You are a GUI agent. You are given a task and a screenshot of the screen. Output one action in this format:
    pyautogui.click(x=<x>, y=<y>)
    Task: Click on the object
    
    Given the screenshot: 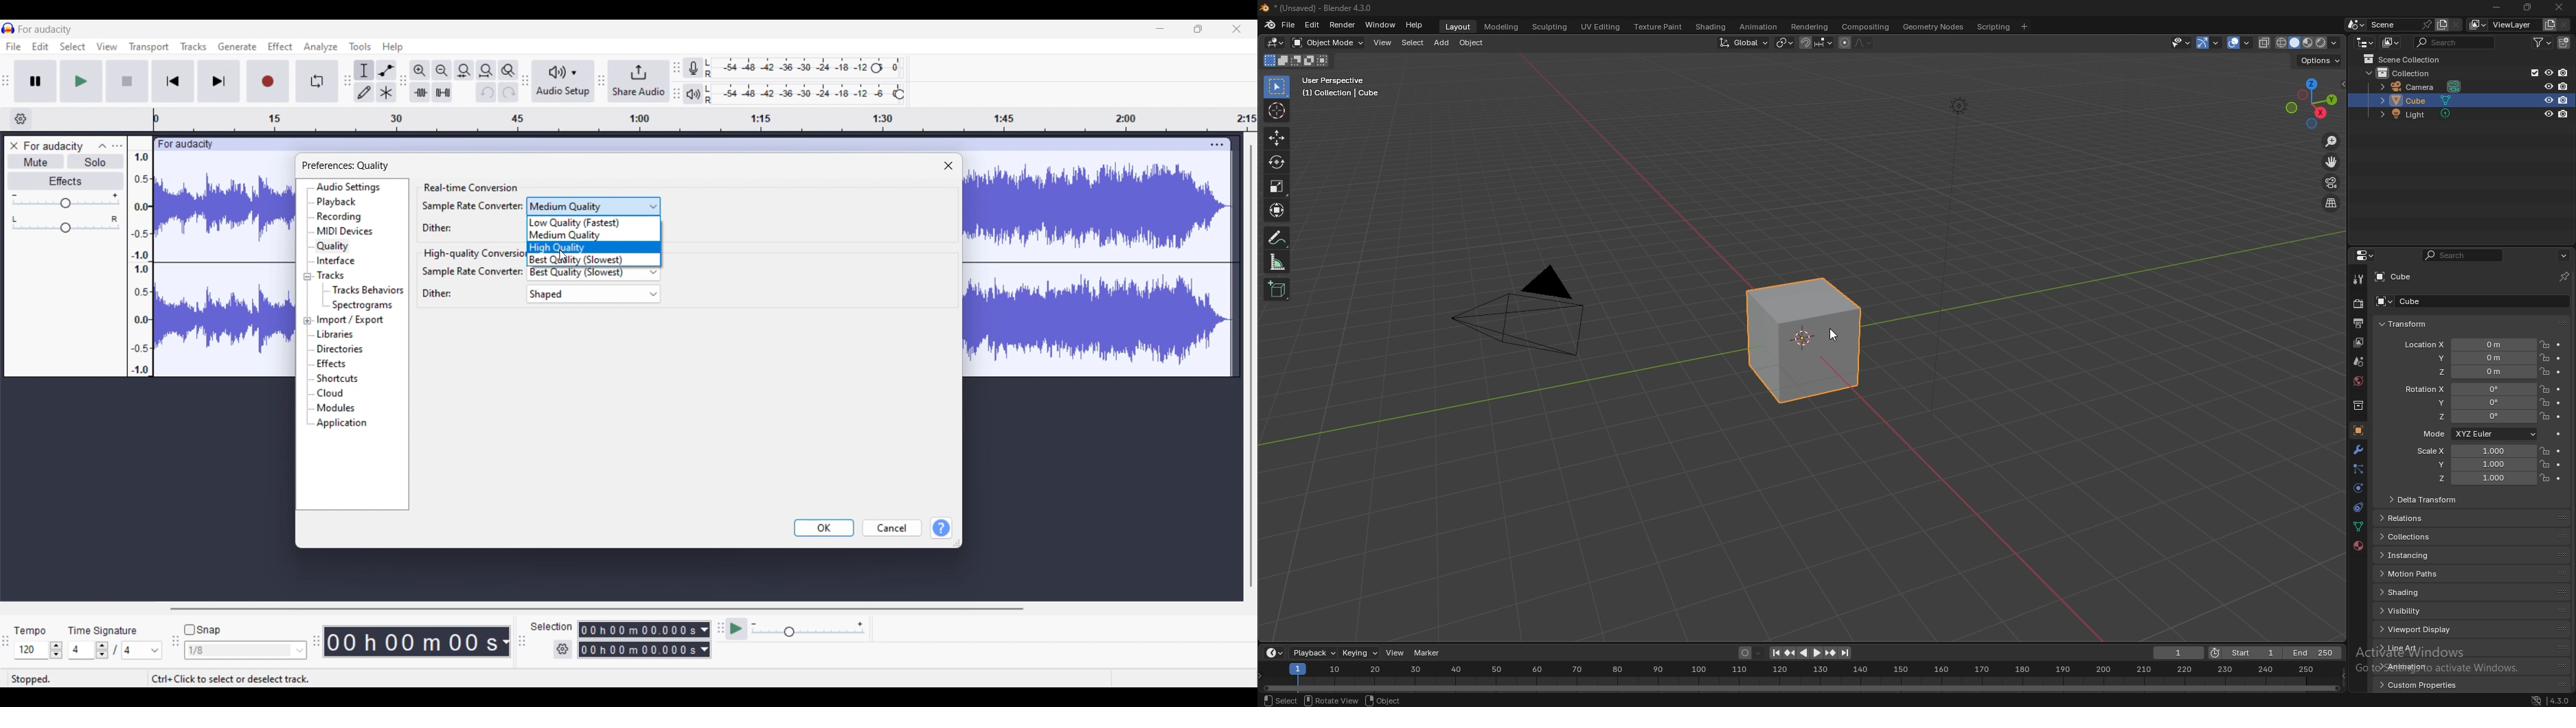 What is the action you would take?
    pyautogui.click(x=1384, y=700)
    